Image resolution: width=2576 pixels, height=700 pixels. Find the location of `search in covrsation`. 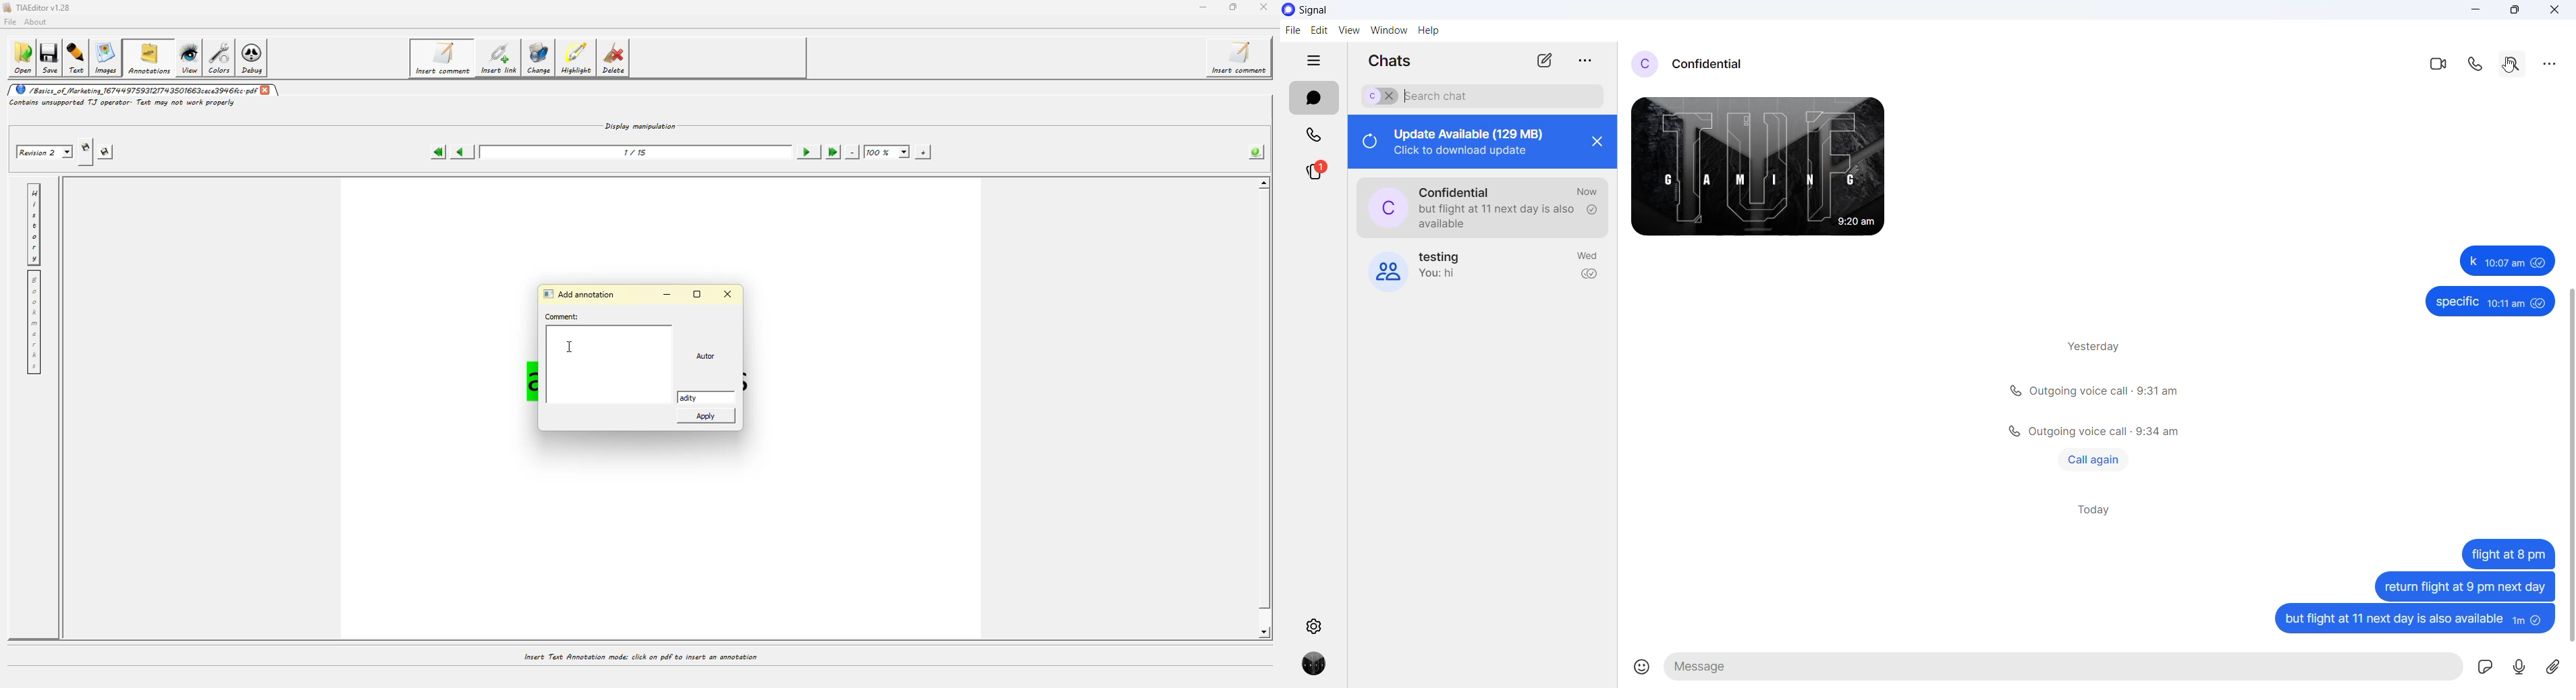

search in covrsation is located at coordinates (2513, 65).